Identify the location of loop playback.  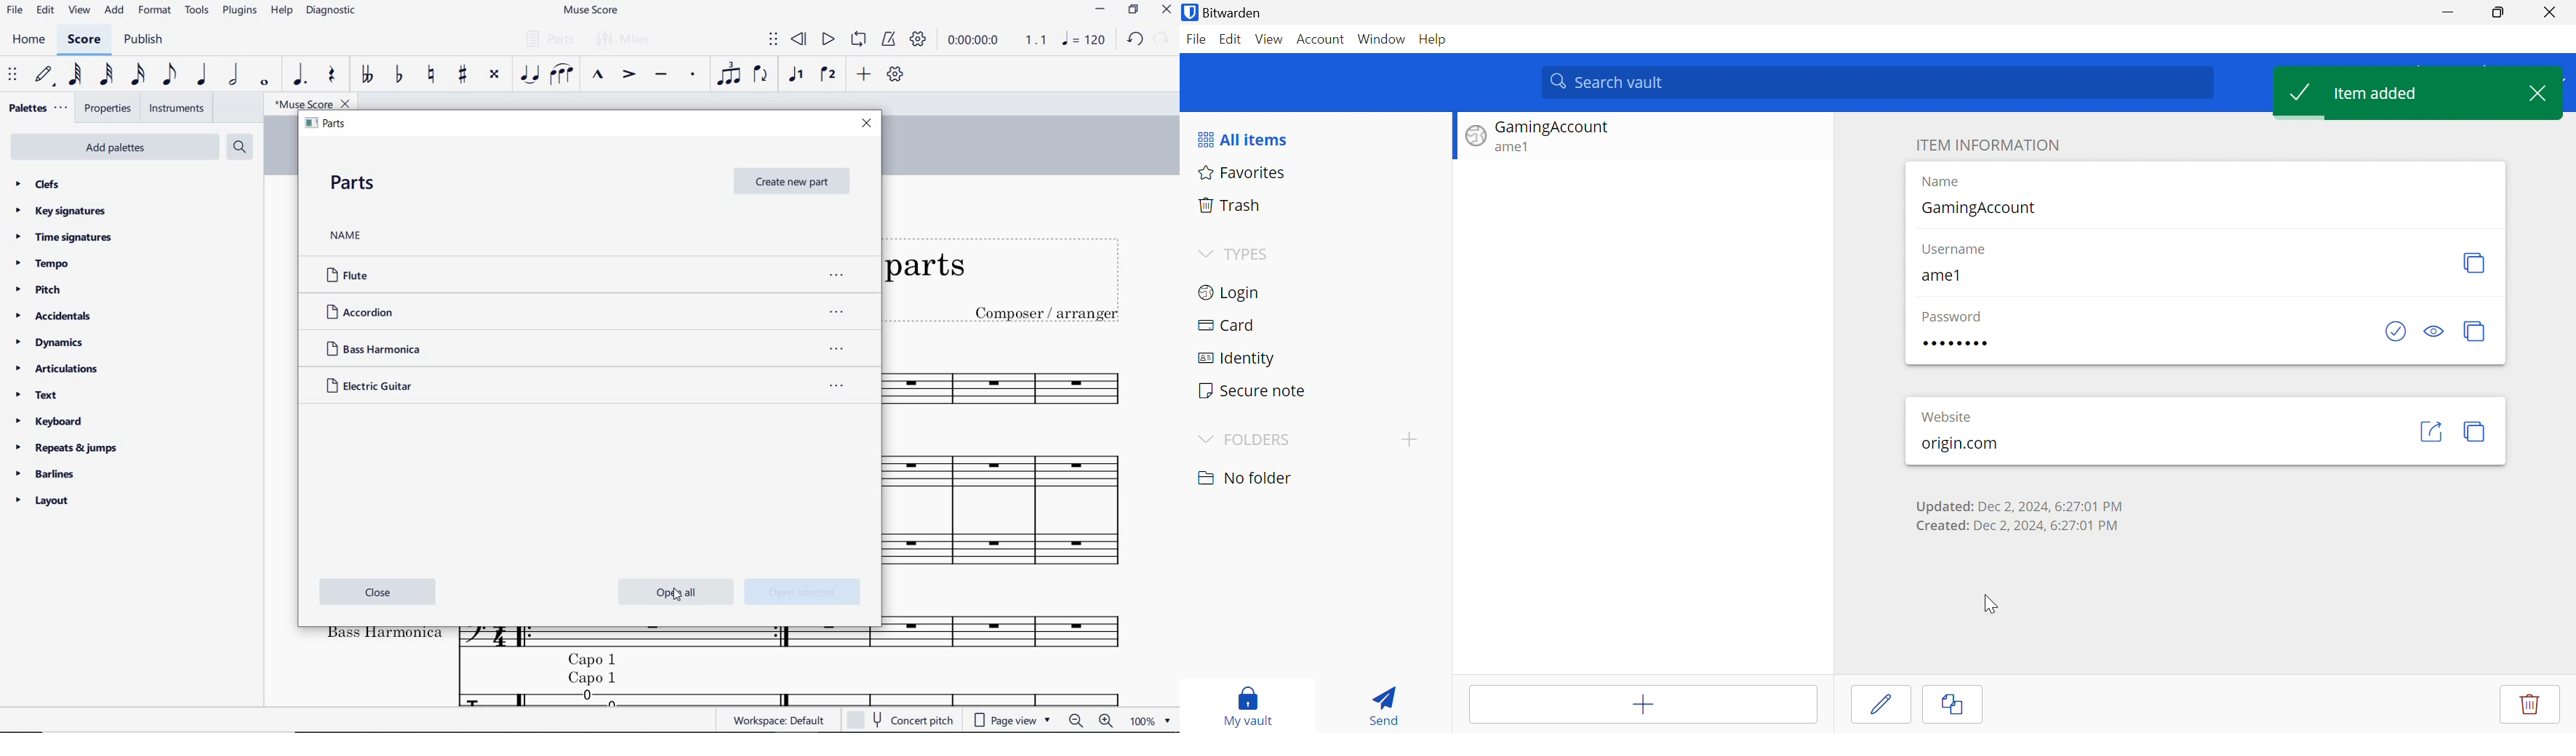
(858, 41).